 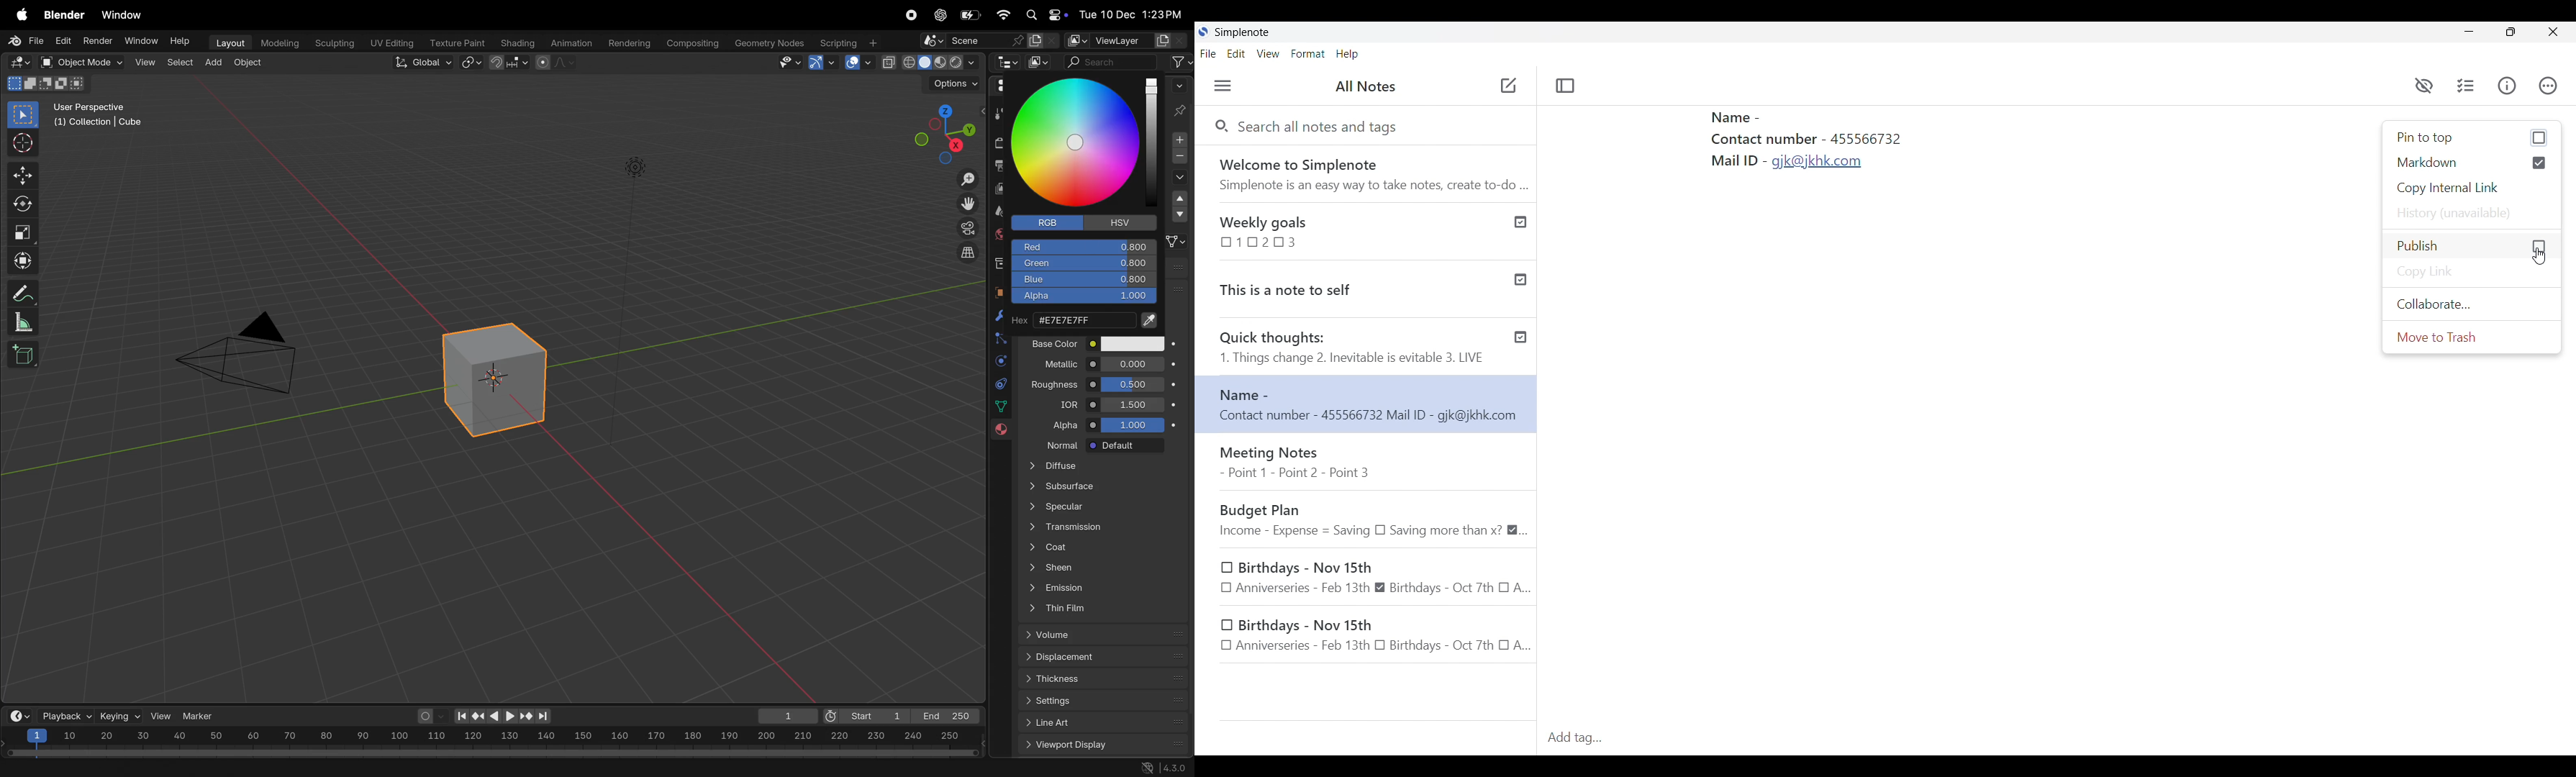 What do you see at coordinates (948, 84) in the screenshot?
I see `options` at bounding box center [948, 84].